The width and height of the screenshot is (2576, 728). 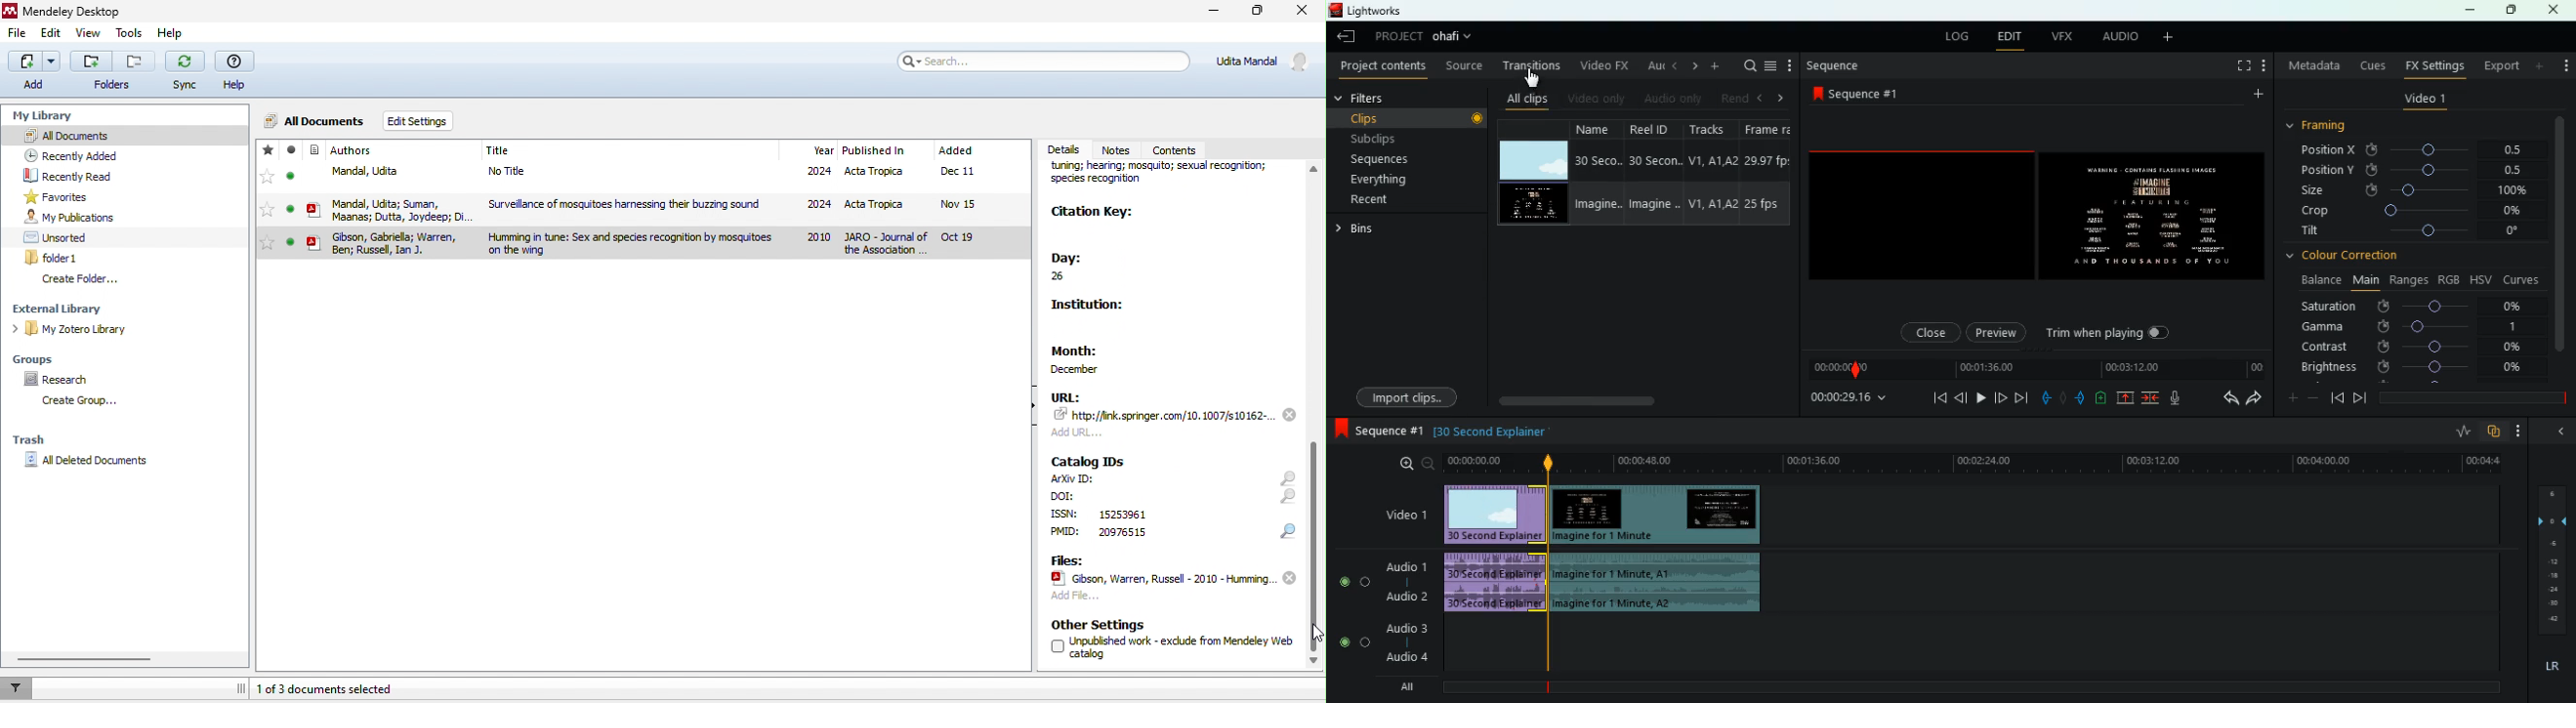 I want to click on time frame, so click(x=2472, y=398).